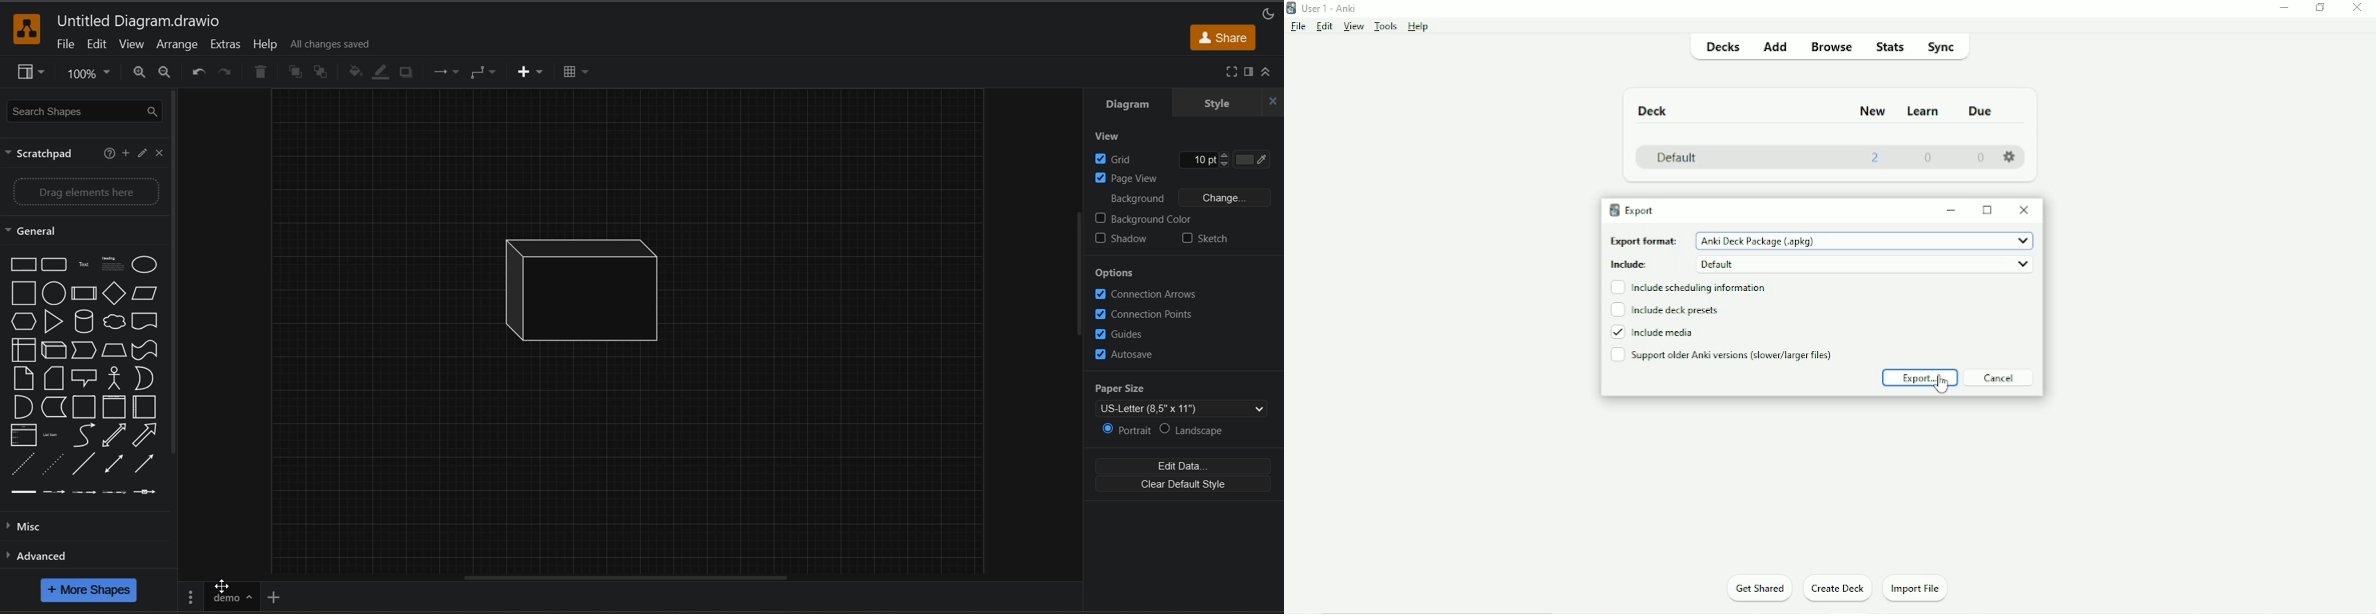  I want to click on View, so click(1354, 27).